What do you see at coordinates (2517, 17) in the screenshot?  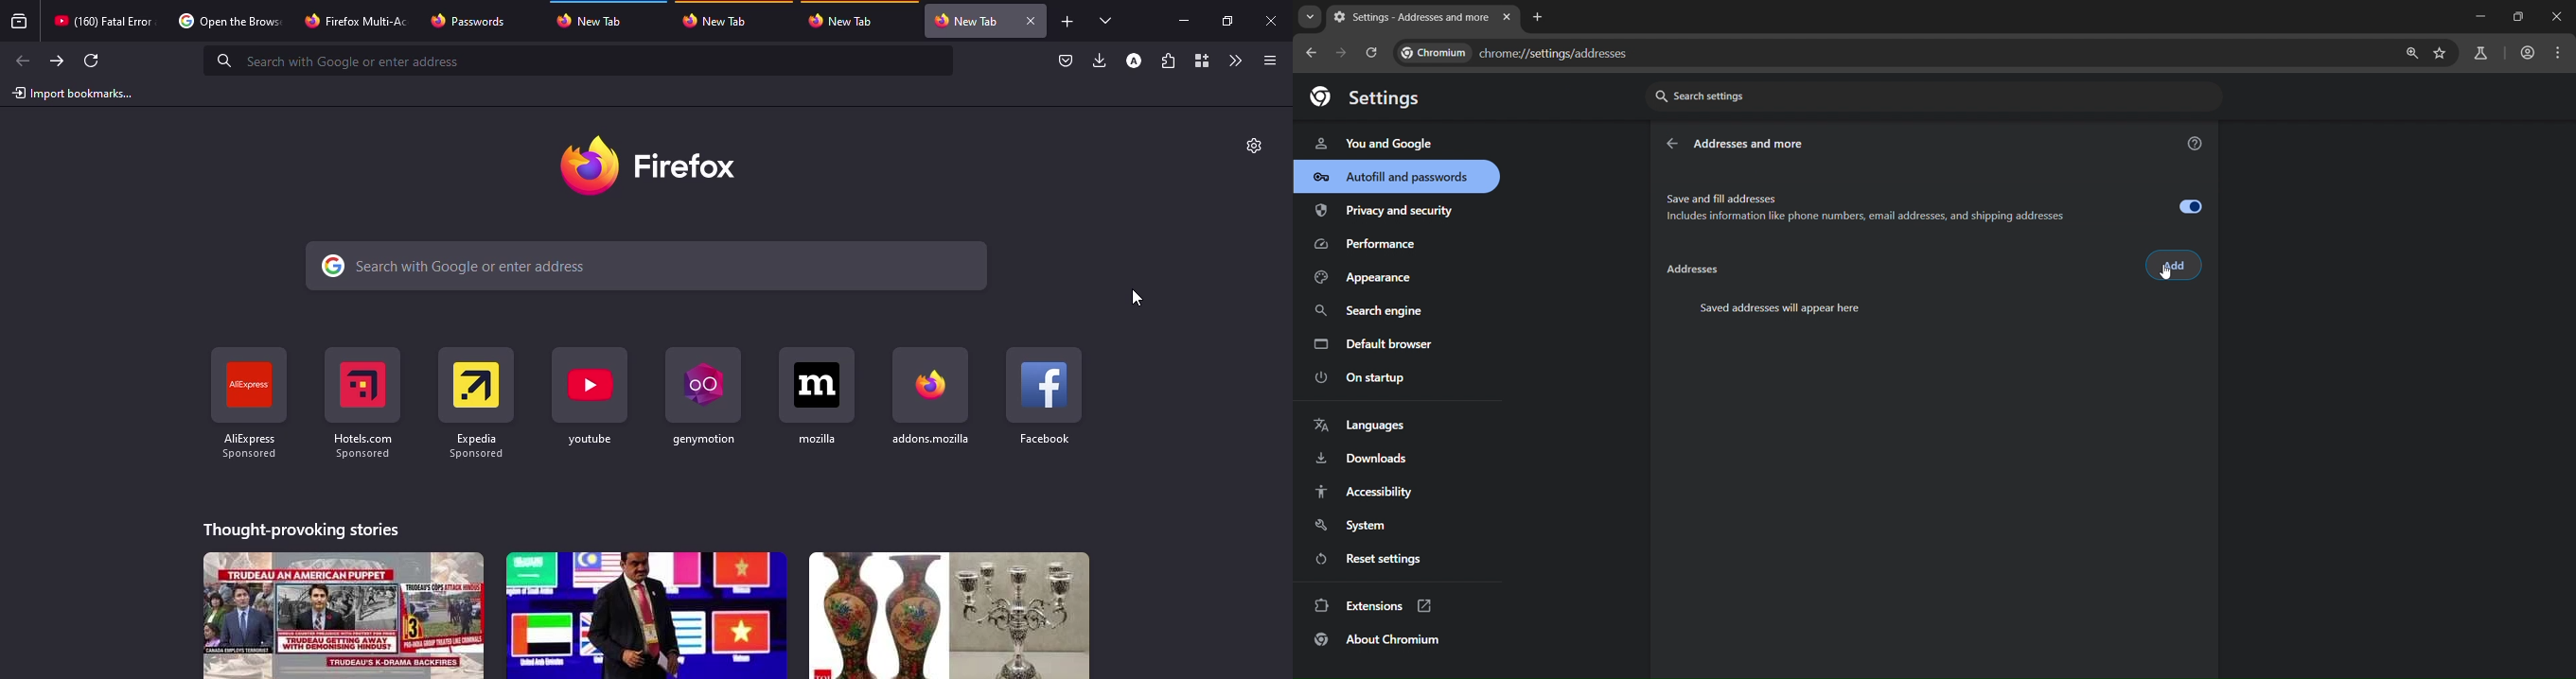 I see `restore down` at bounding box center [2517, 17].